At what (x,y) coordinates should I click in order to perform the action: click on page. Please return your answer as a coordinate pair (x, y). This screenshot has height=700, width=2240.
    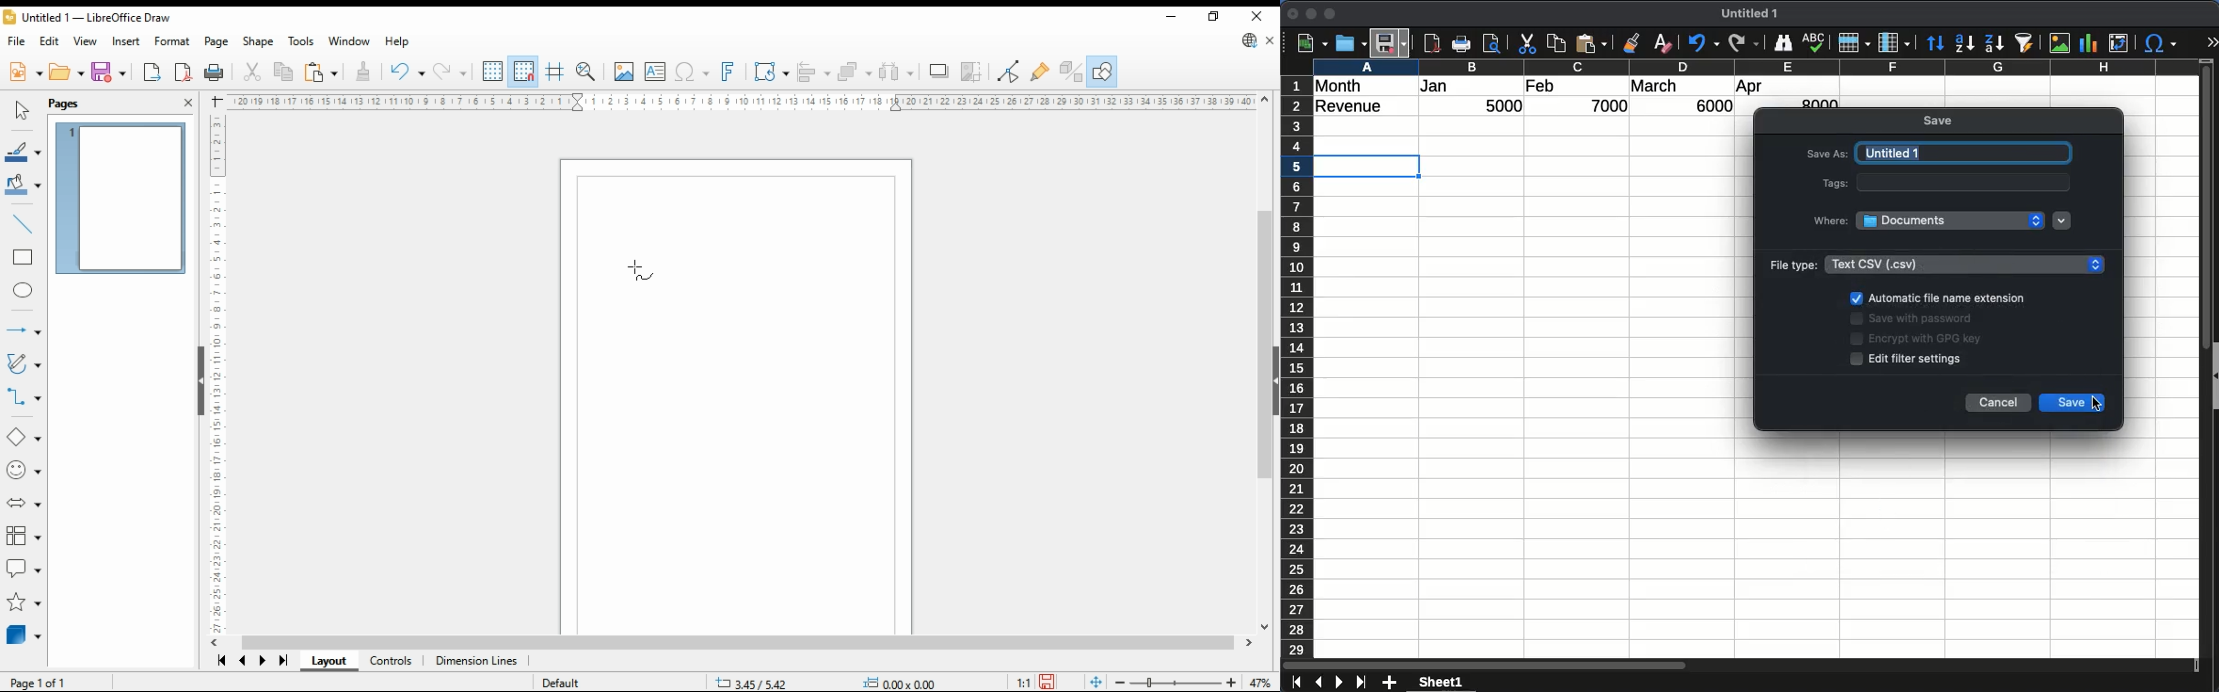
    Looking at the image, I should click on (217, 42).